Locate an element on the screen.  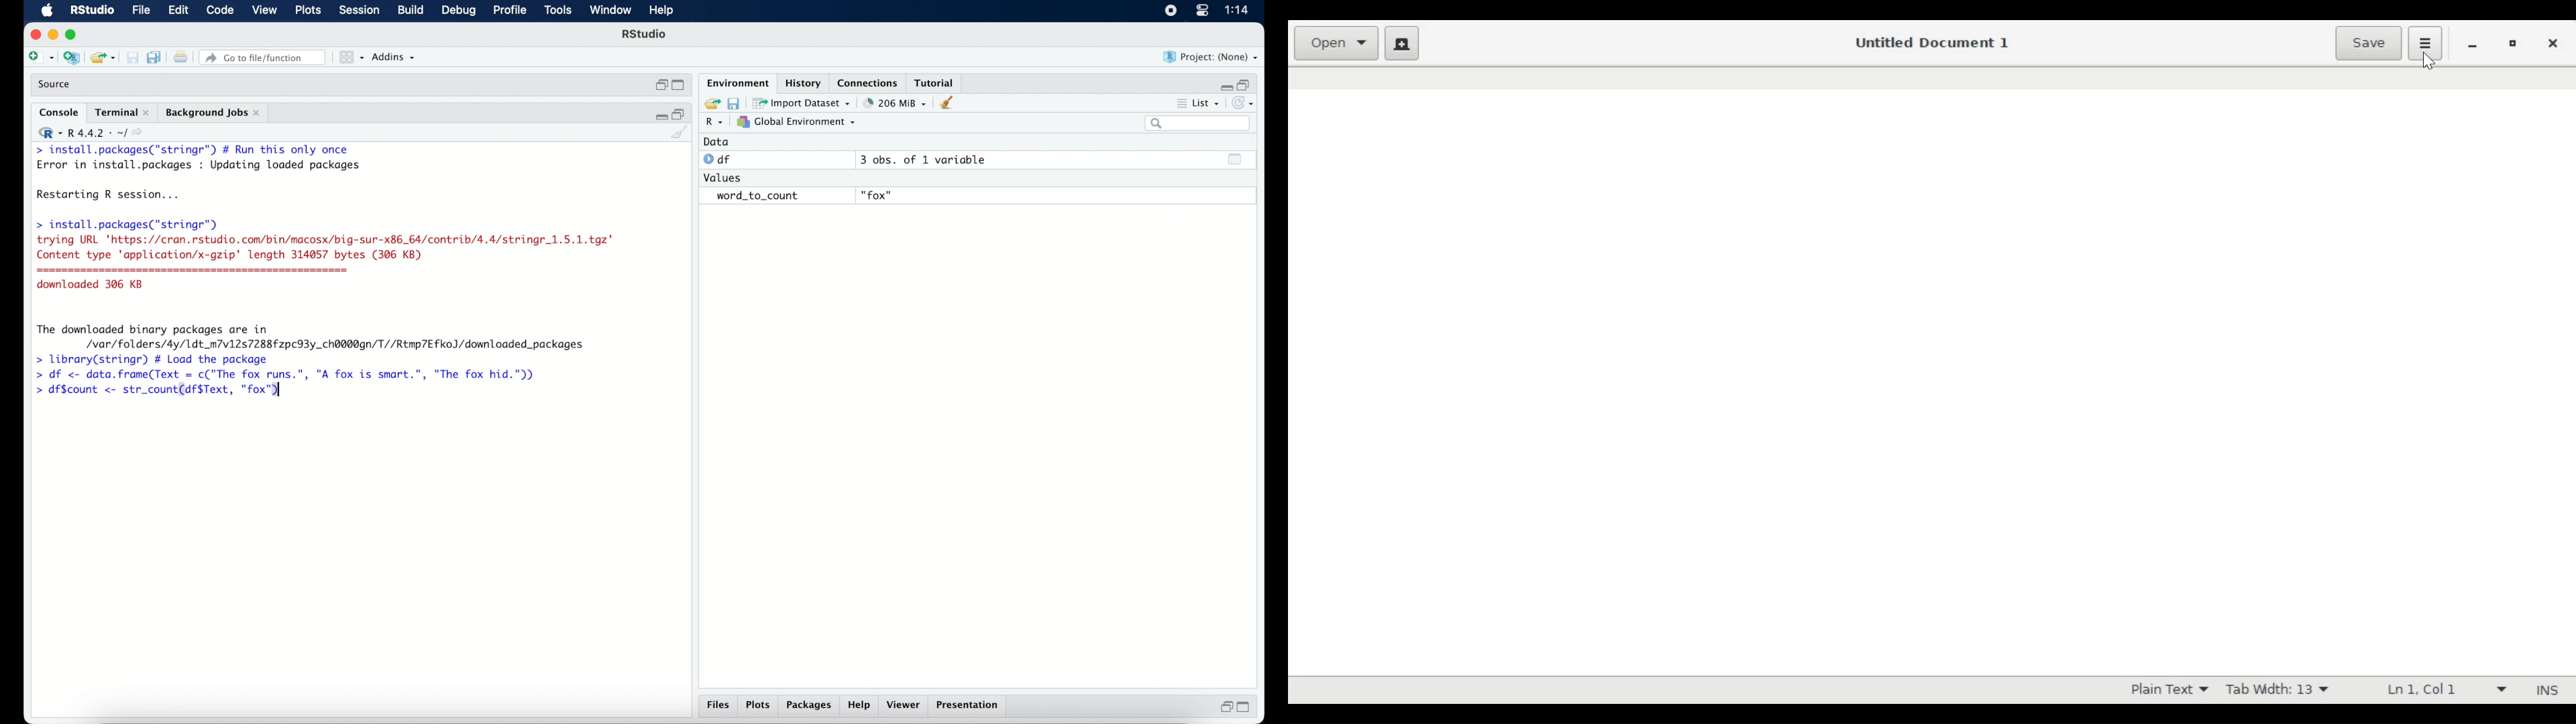
save all document is located at coordinates (157, 58).